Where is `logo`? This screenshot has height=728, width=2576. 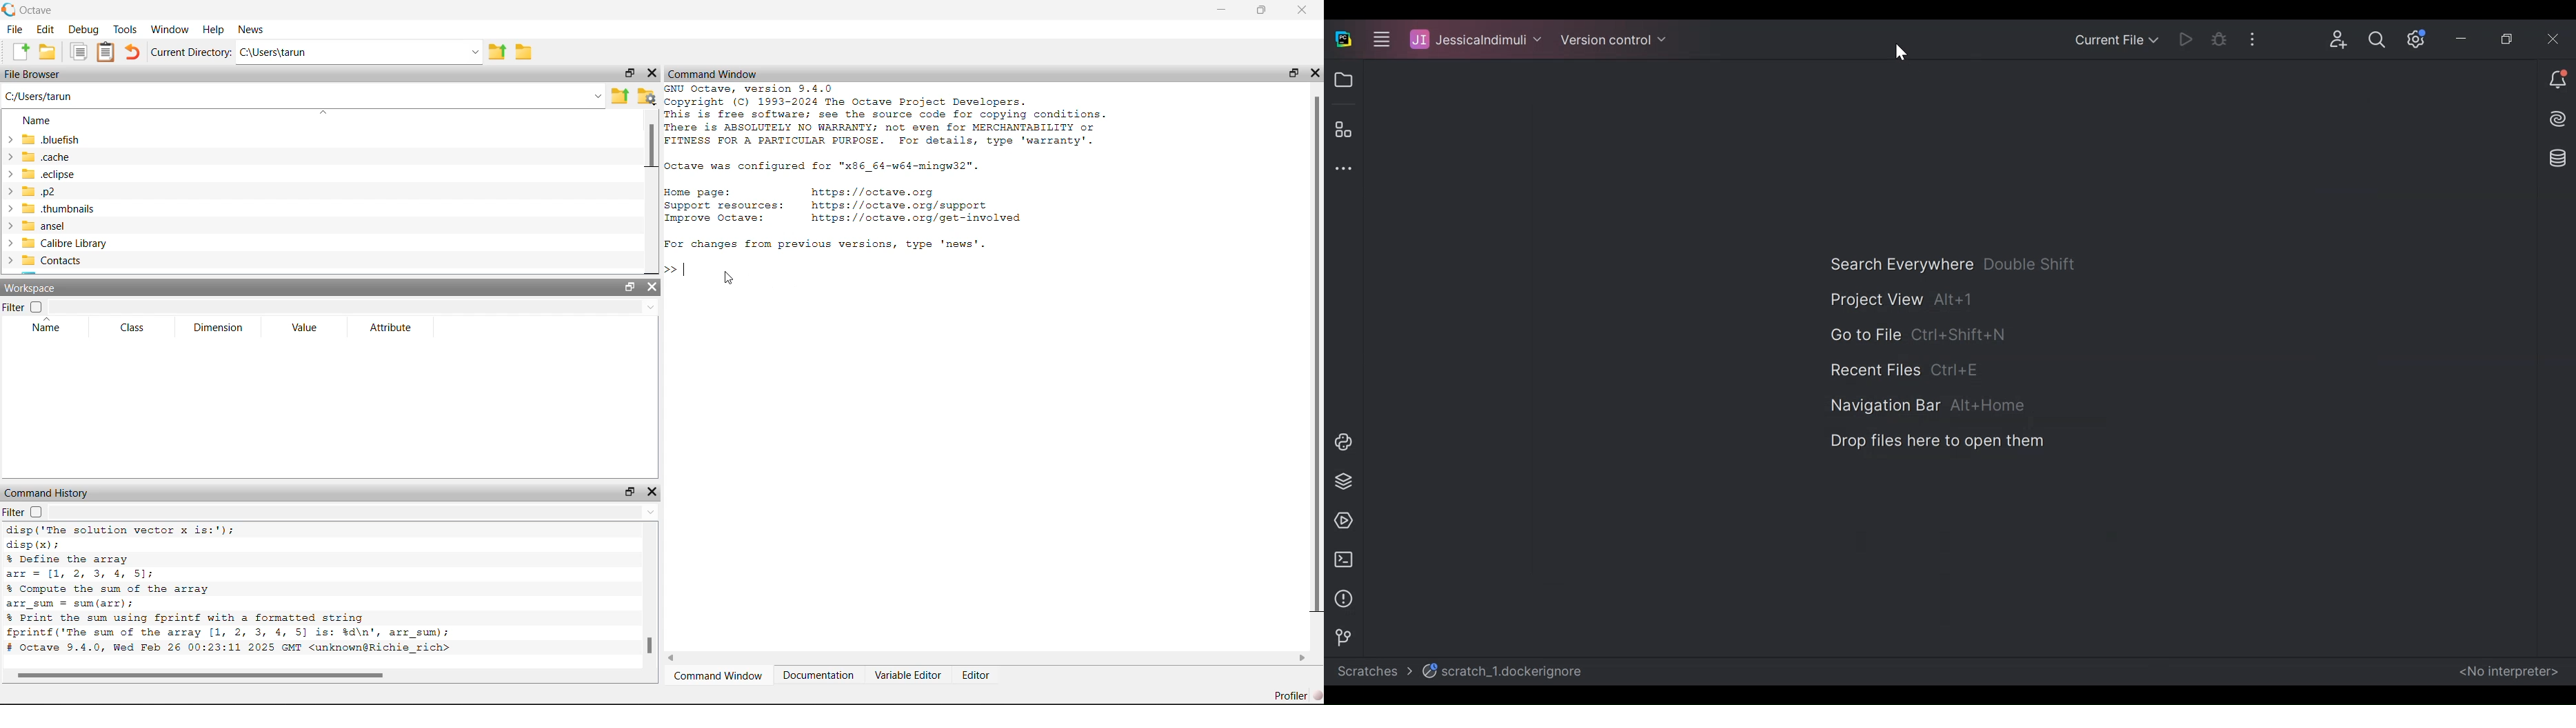 logo is located at coordinates (10, 10).